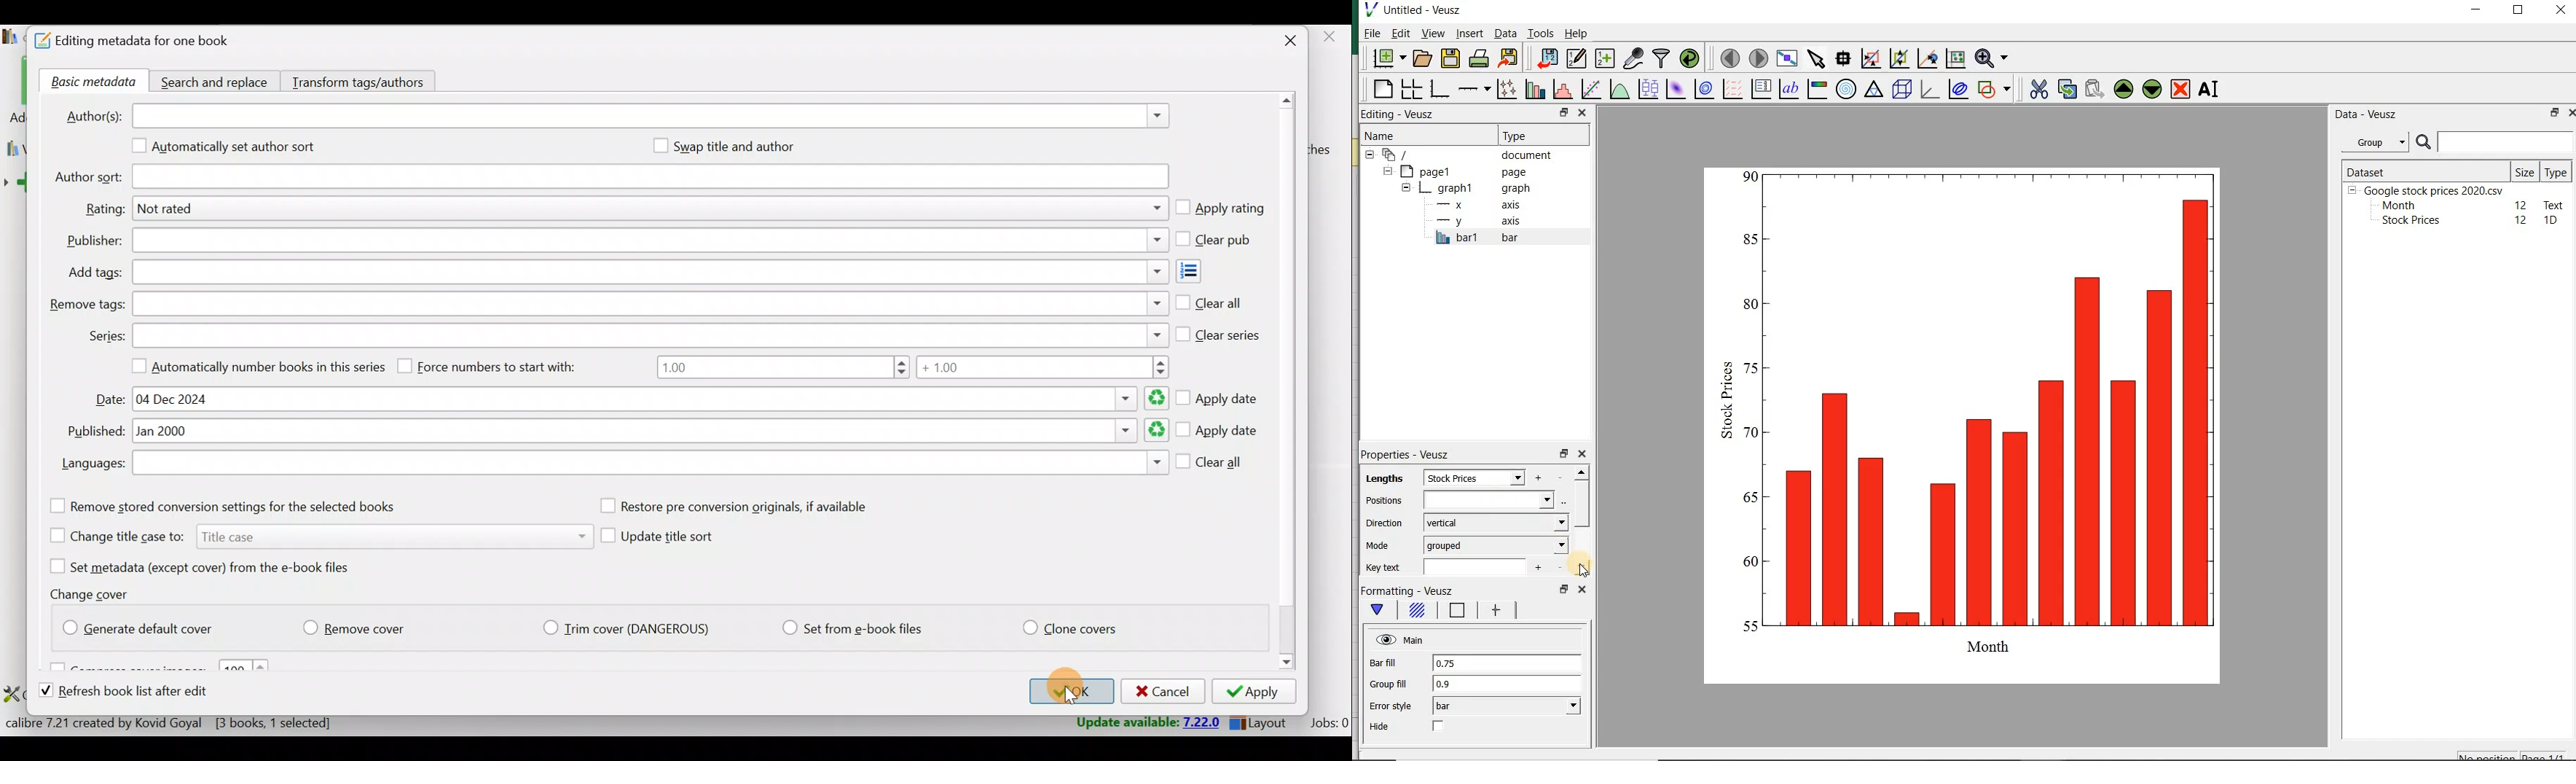 Image resolution: width=2576 pixels, height=784 pixels. Describe the element at coordinates (1761, 90) in the screenshot. I see `plot key` at that location.